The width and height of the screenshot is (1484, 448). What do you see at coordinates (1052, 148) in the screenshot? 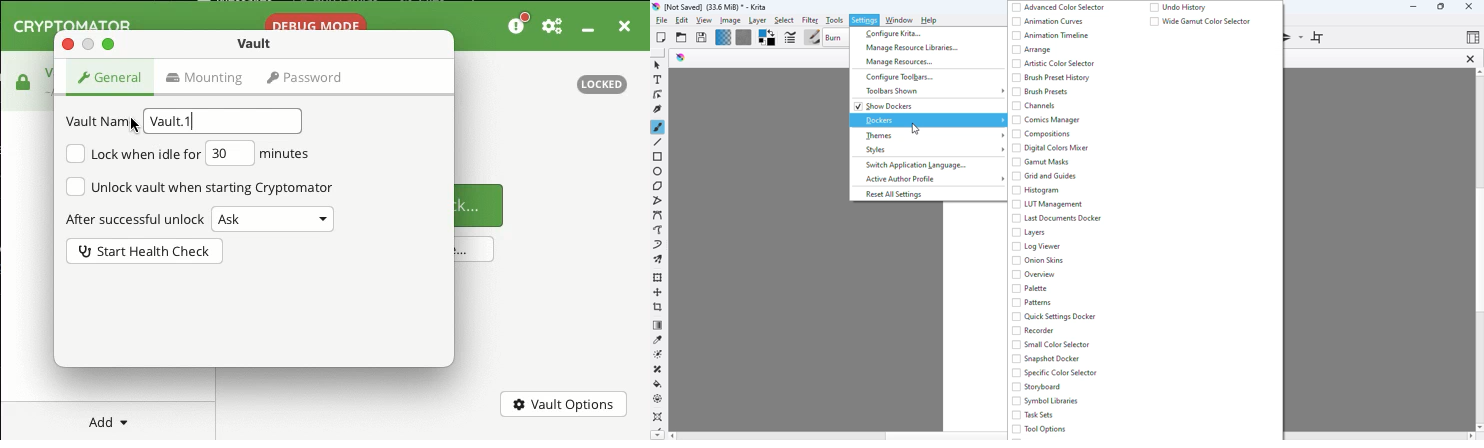
I see `digital colors mixer` at bounding box center [1052, 148].